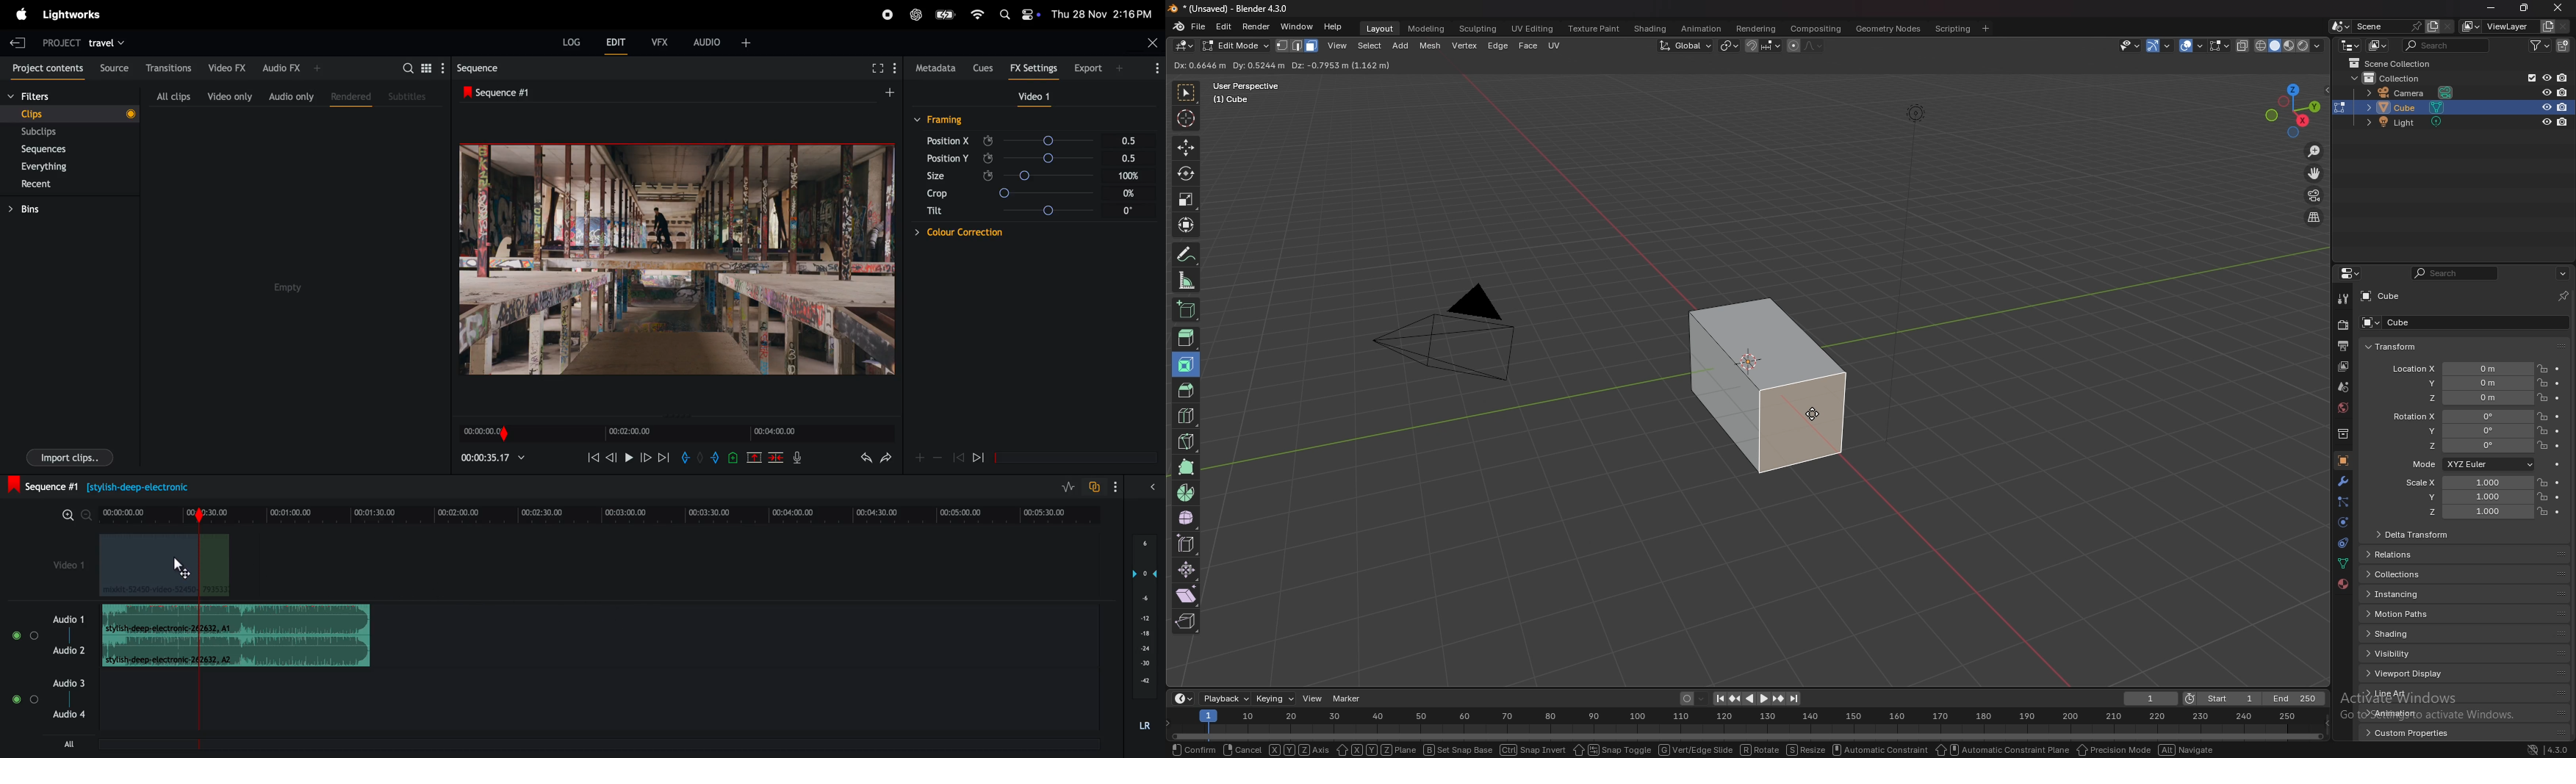  What do you see at coordinates (2465, 497) in the screenshot?
I see `scale y` at bounding box center [2465, 497].